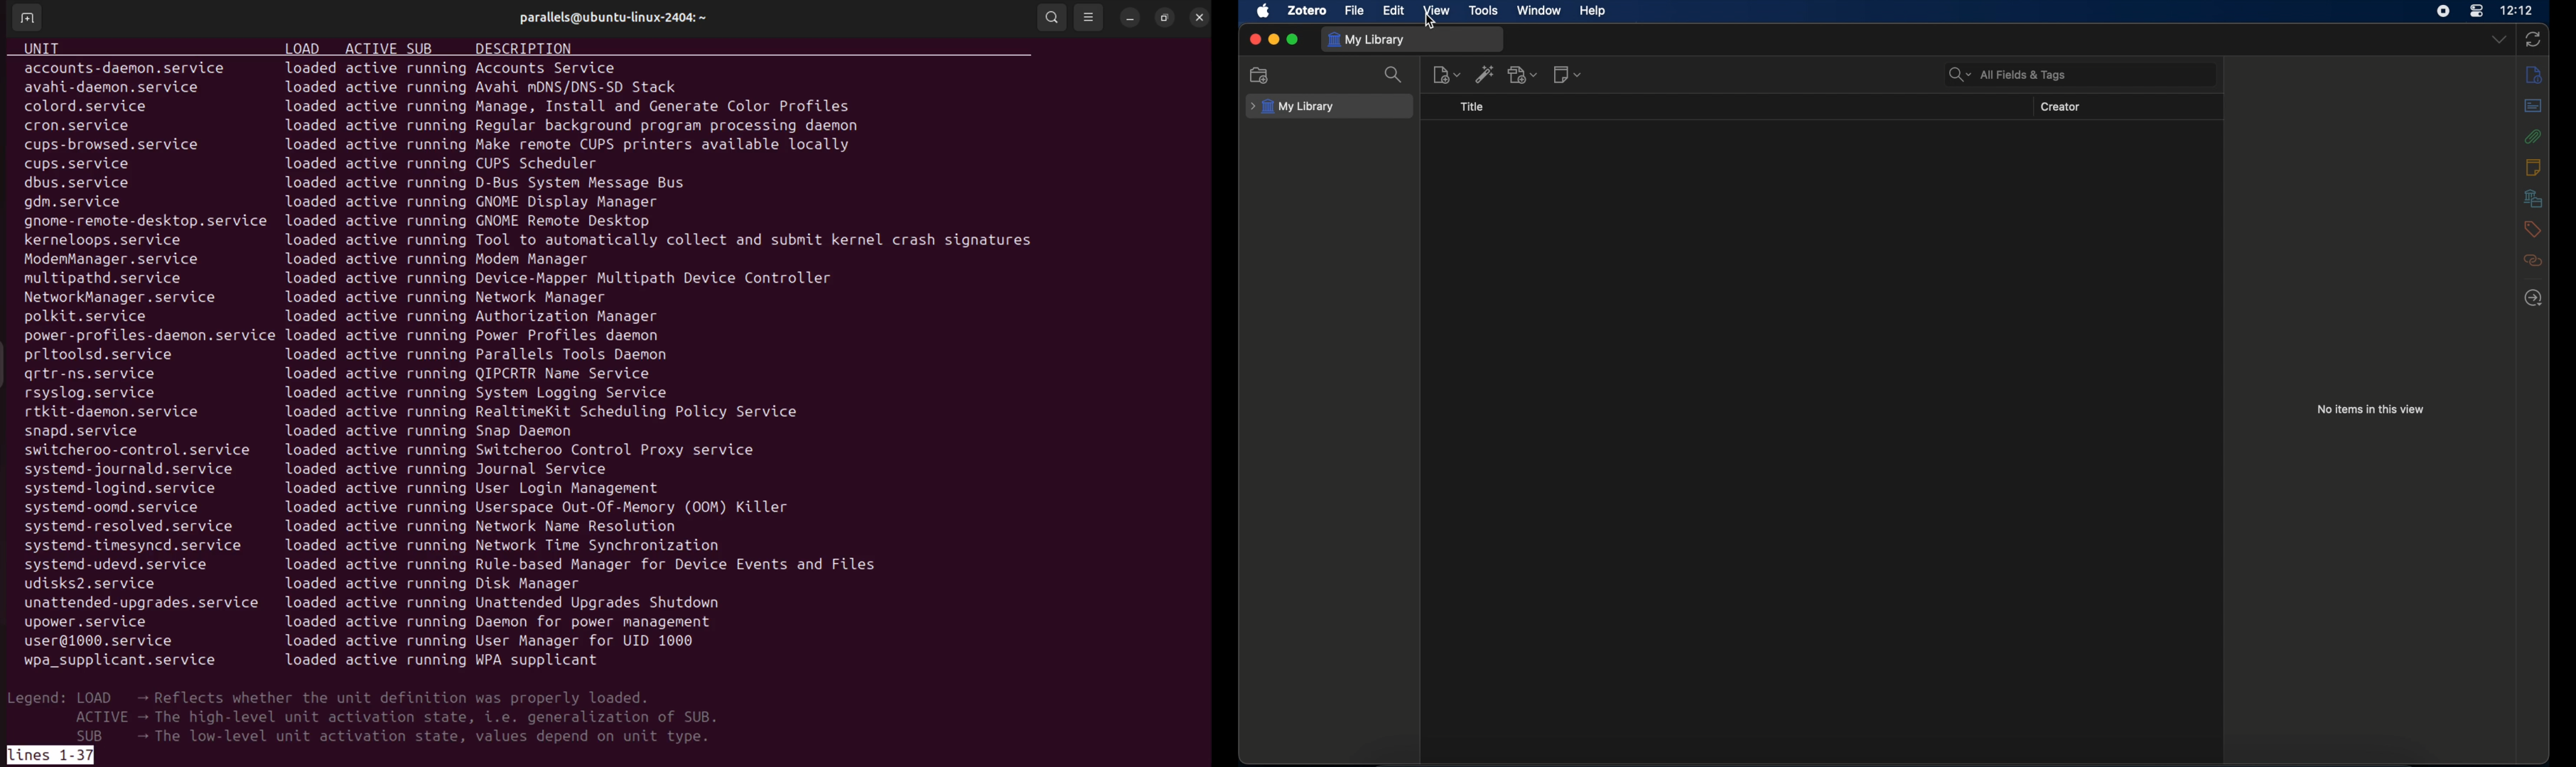 The height and width of the screenshot is (784, 2576). What do you see at coordinates (307, 432) in the screenshot?
I see `loaded` at bounding box center [307, 432].